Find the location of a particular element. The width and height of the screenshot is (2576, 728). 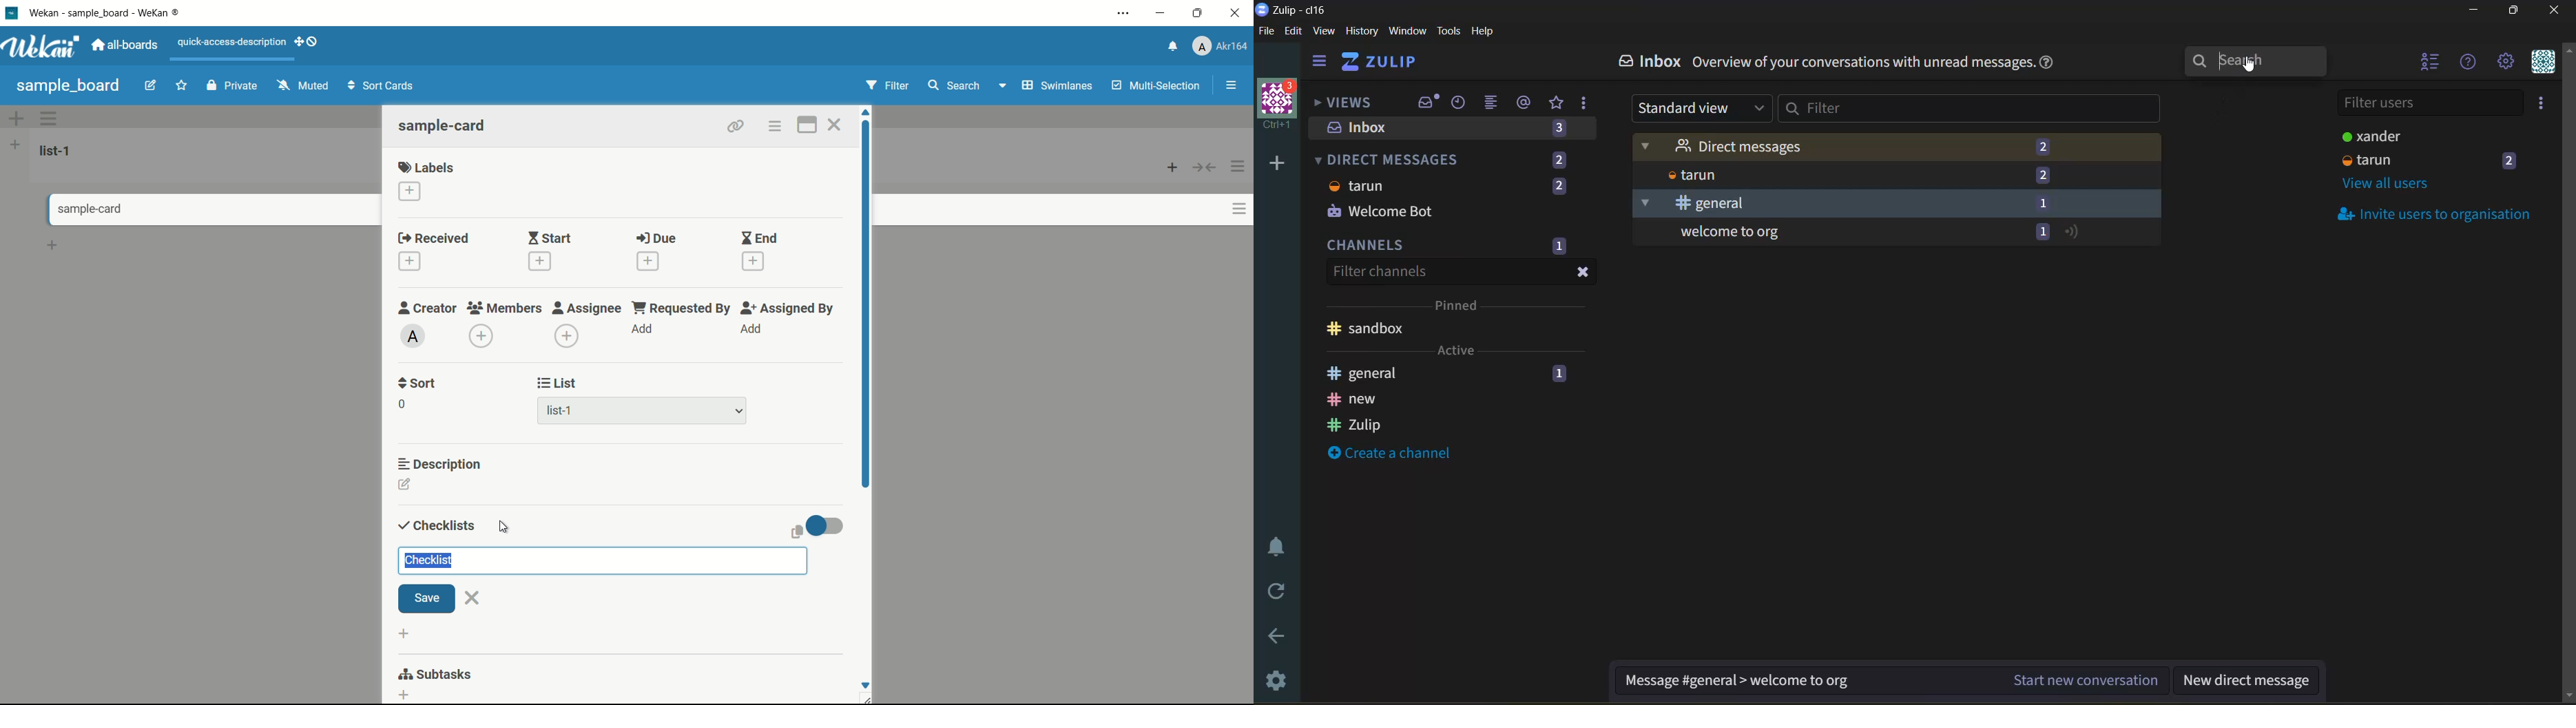

collapse is located at coordinates (1206, 167).